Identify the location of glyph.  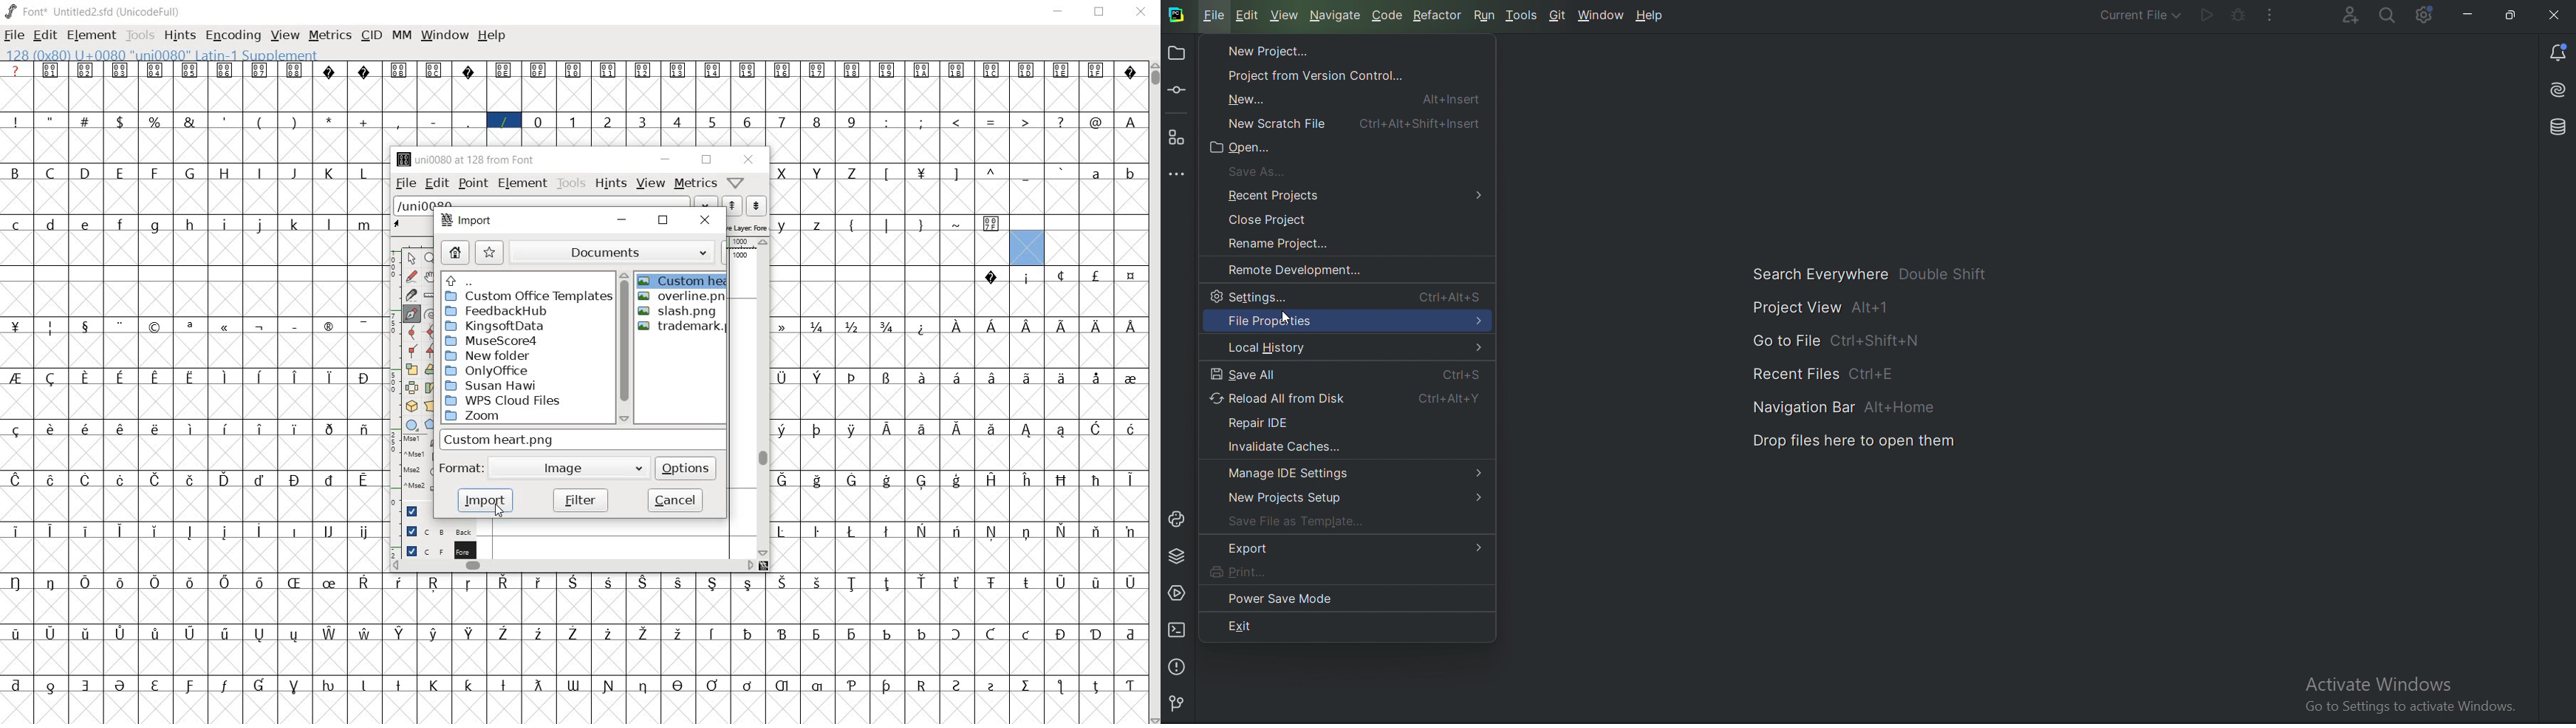
(154, 122).